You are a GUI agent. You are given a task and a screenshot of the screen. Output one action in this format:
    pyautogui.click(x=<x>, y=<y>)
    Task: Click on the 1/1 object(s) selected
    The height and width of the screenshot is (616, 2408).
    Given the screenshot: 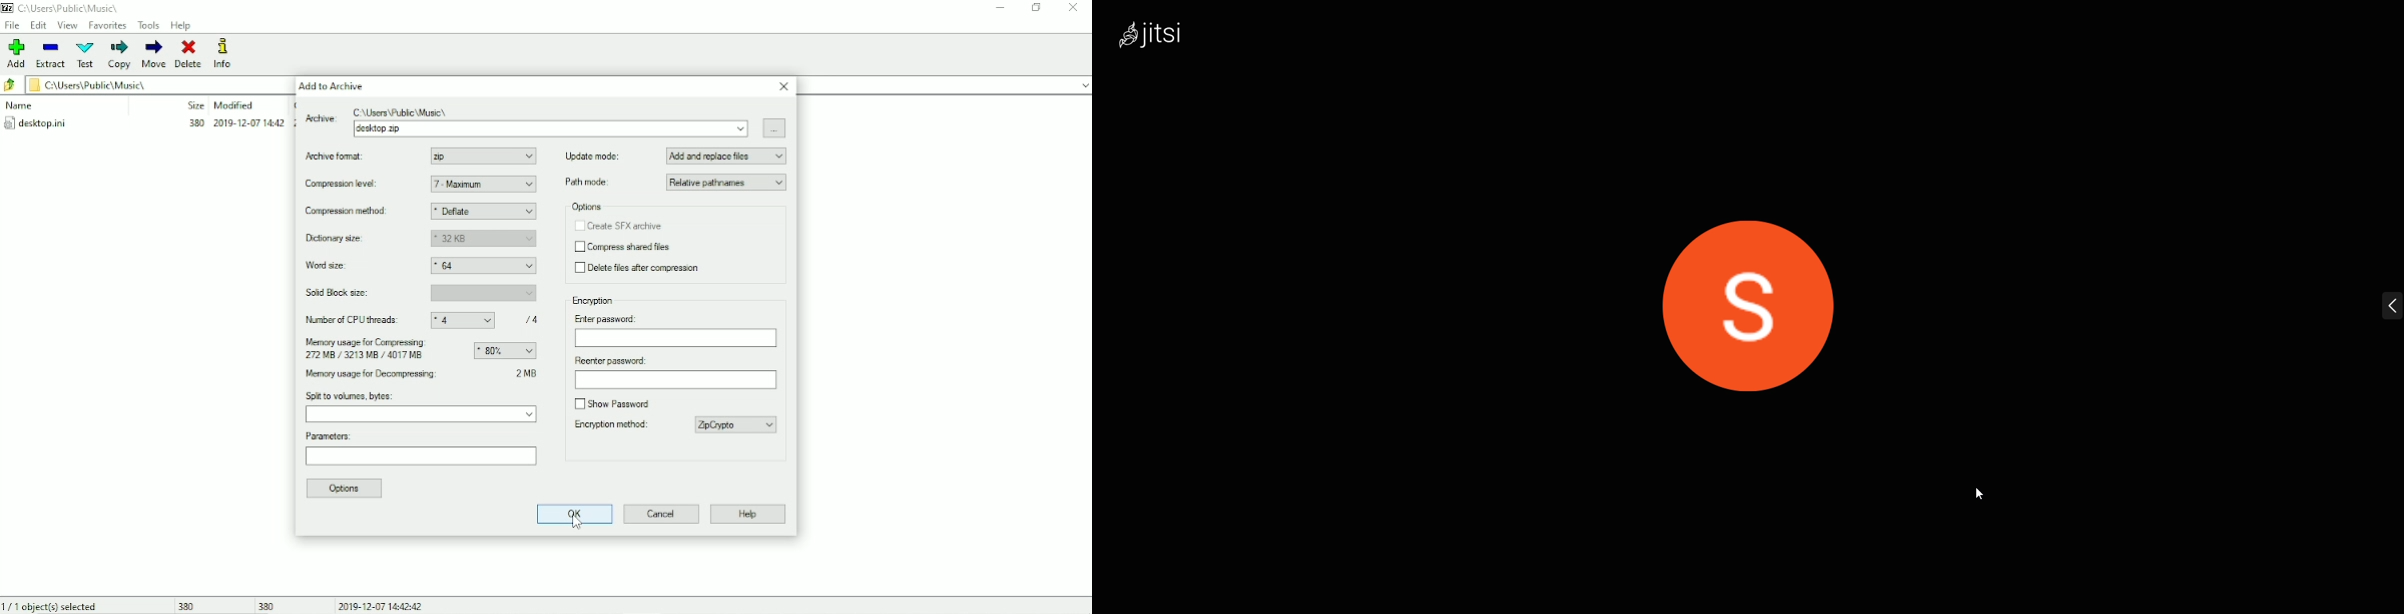 What is the action you would take?
    pyautogui.click(x=55, y=605)
    